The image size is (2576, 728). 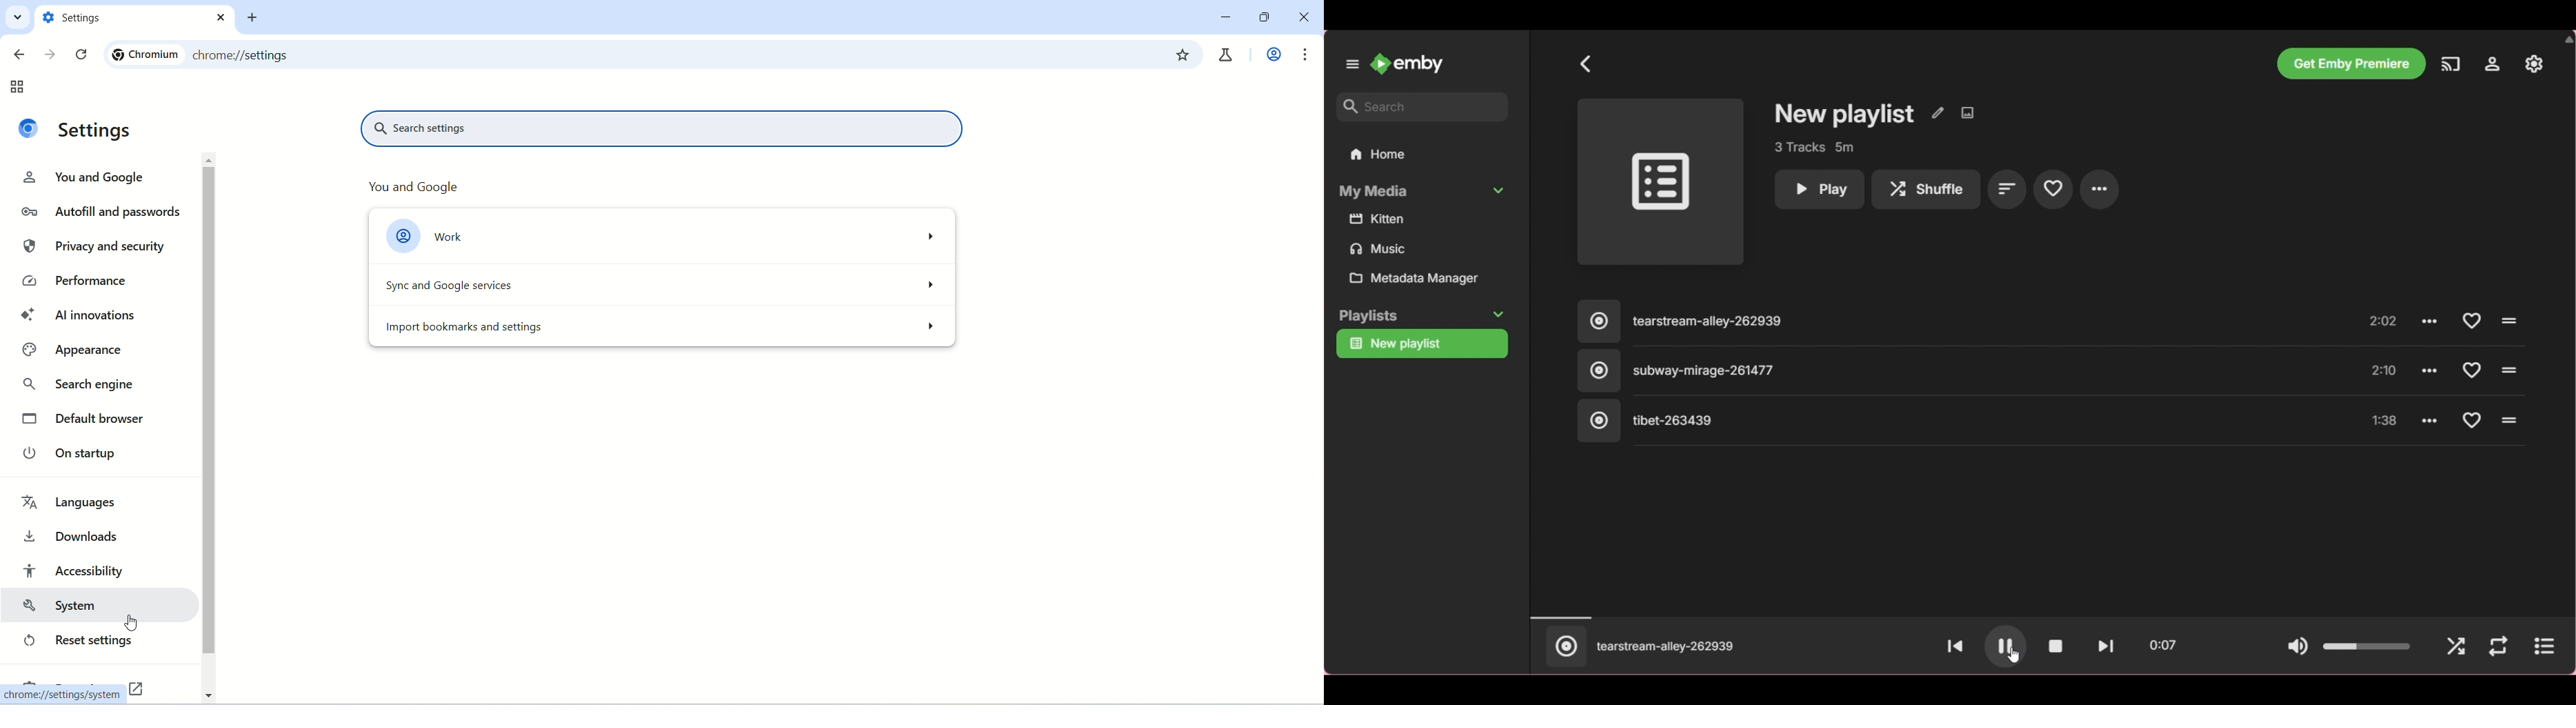 I want to click on you and google, so click(x=409, y=184).